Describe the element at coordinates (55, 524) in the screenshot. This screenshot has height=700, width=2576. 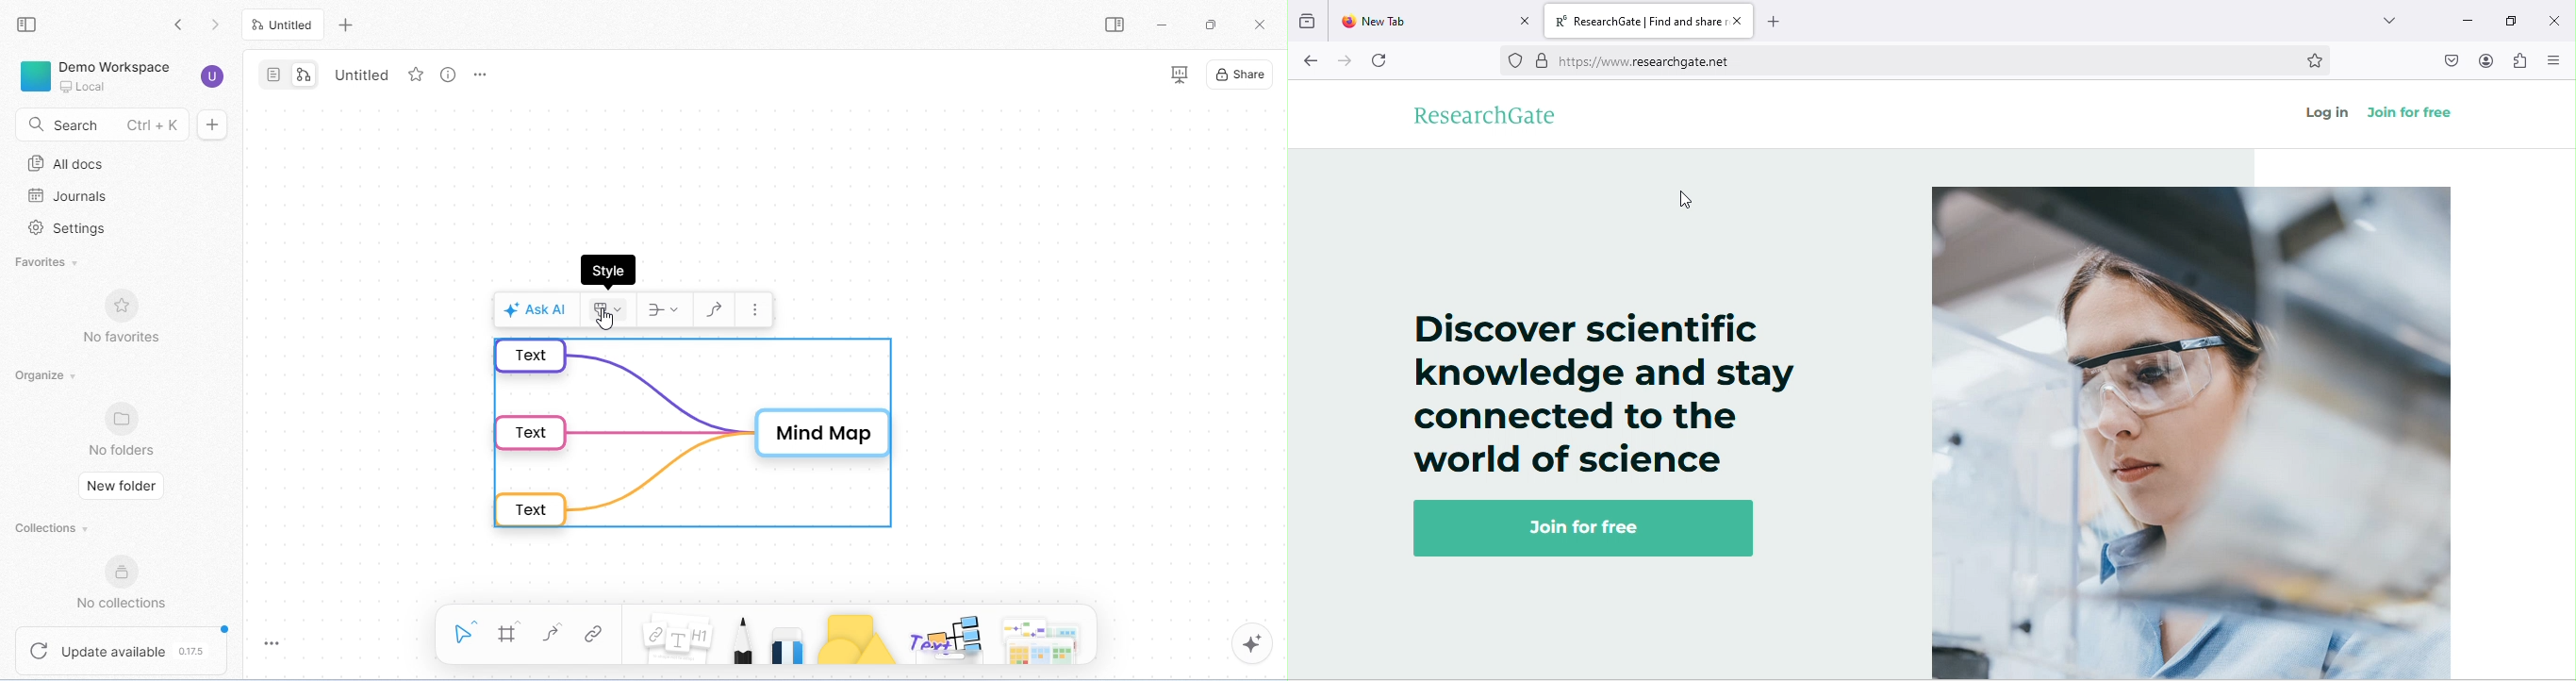
I see `collections` at that location.